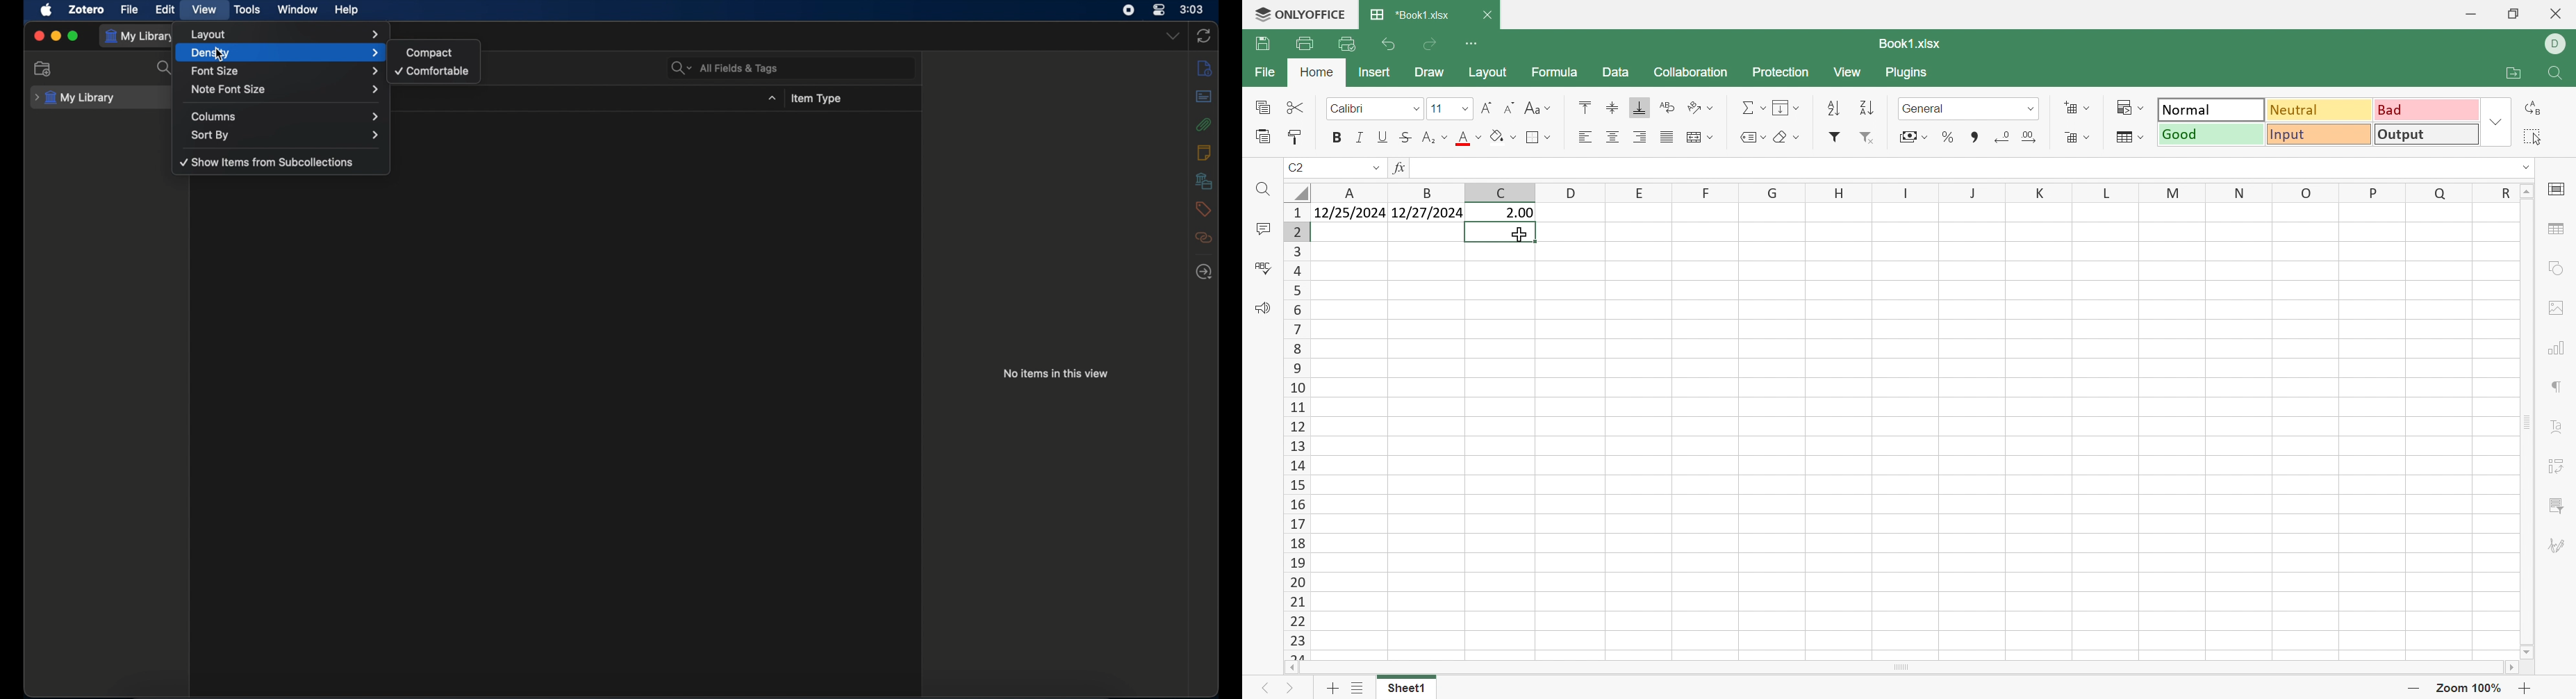  I want to click on Row Numbers, so click(1294, 434).